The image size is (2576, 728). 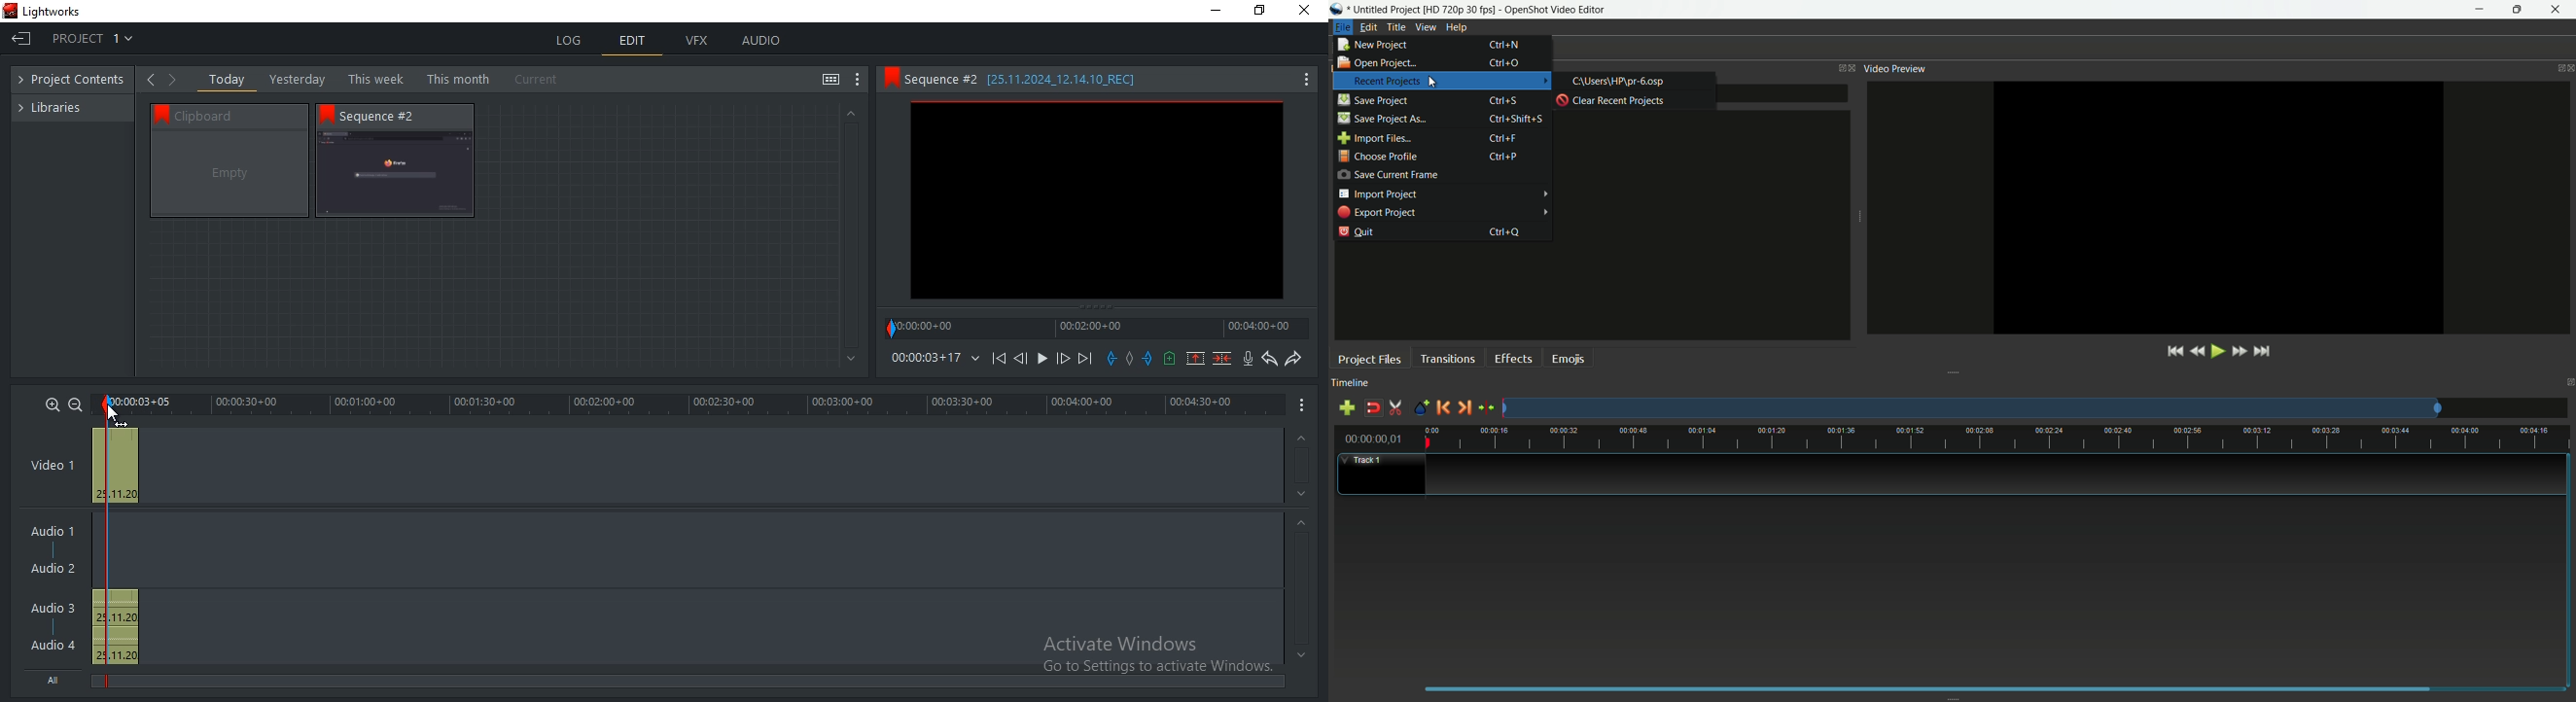 What do you see at coordinates (2217, 352) in the screenshot?
I see `play or pause` at bounding box center [2217, 352].